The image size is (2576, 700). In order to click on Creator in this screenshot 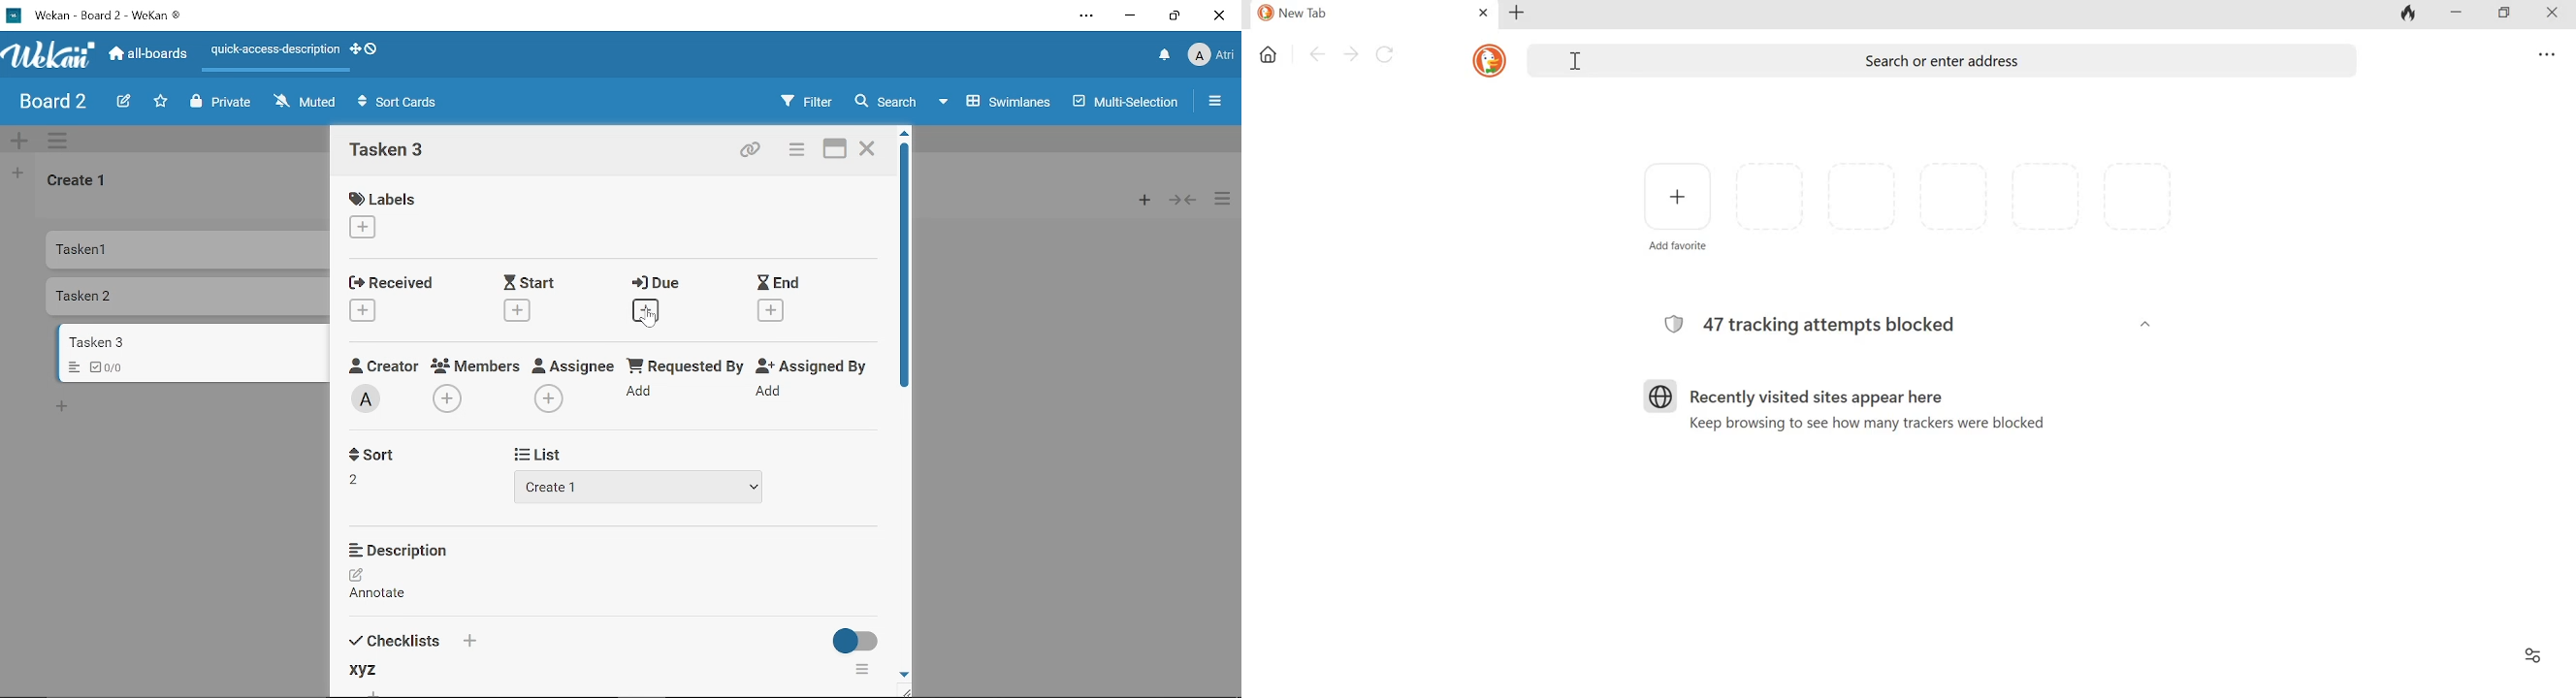, I will do `click(383, 365)`.